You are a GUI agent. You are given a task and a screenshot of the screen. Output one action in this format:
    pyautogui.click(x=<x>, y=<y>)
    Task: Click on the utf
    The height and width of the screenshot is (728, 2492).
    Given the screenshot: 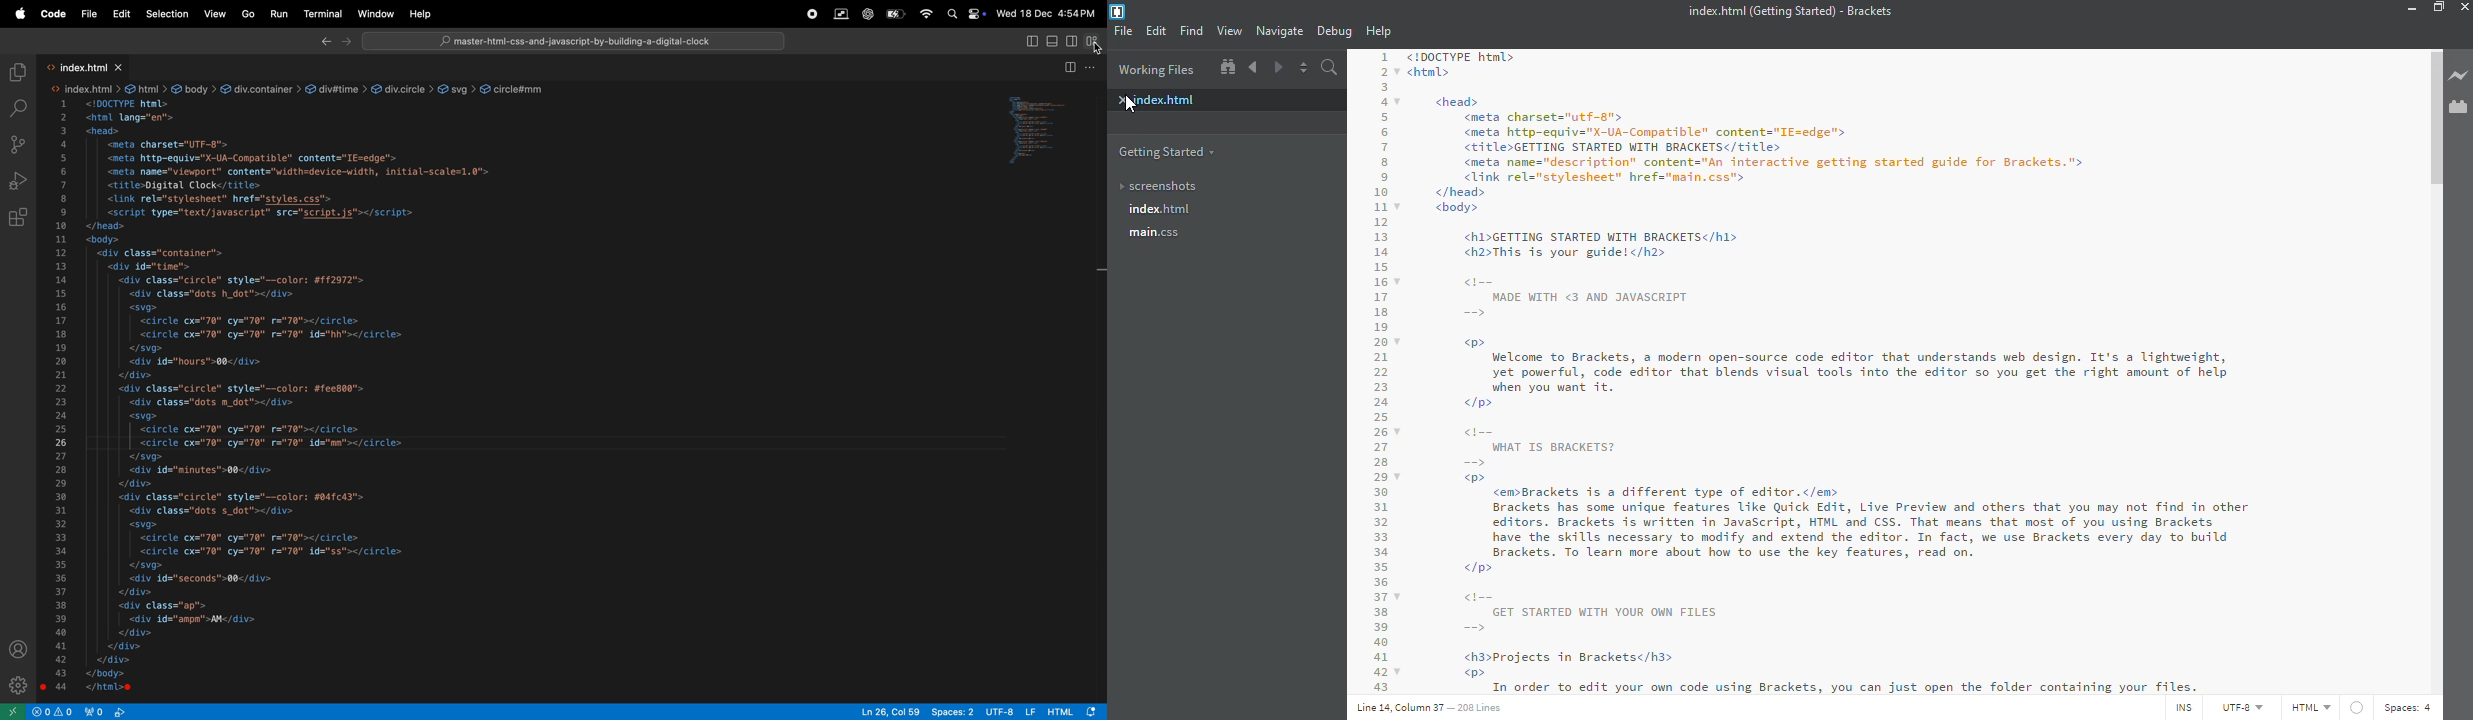 What is the action you would take?
    pyautogui.click(x=2242, y=707)
    